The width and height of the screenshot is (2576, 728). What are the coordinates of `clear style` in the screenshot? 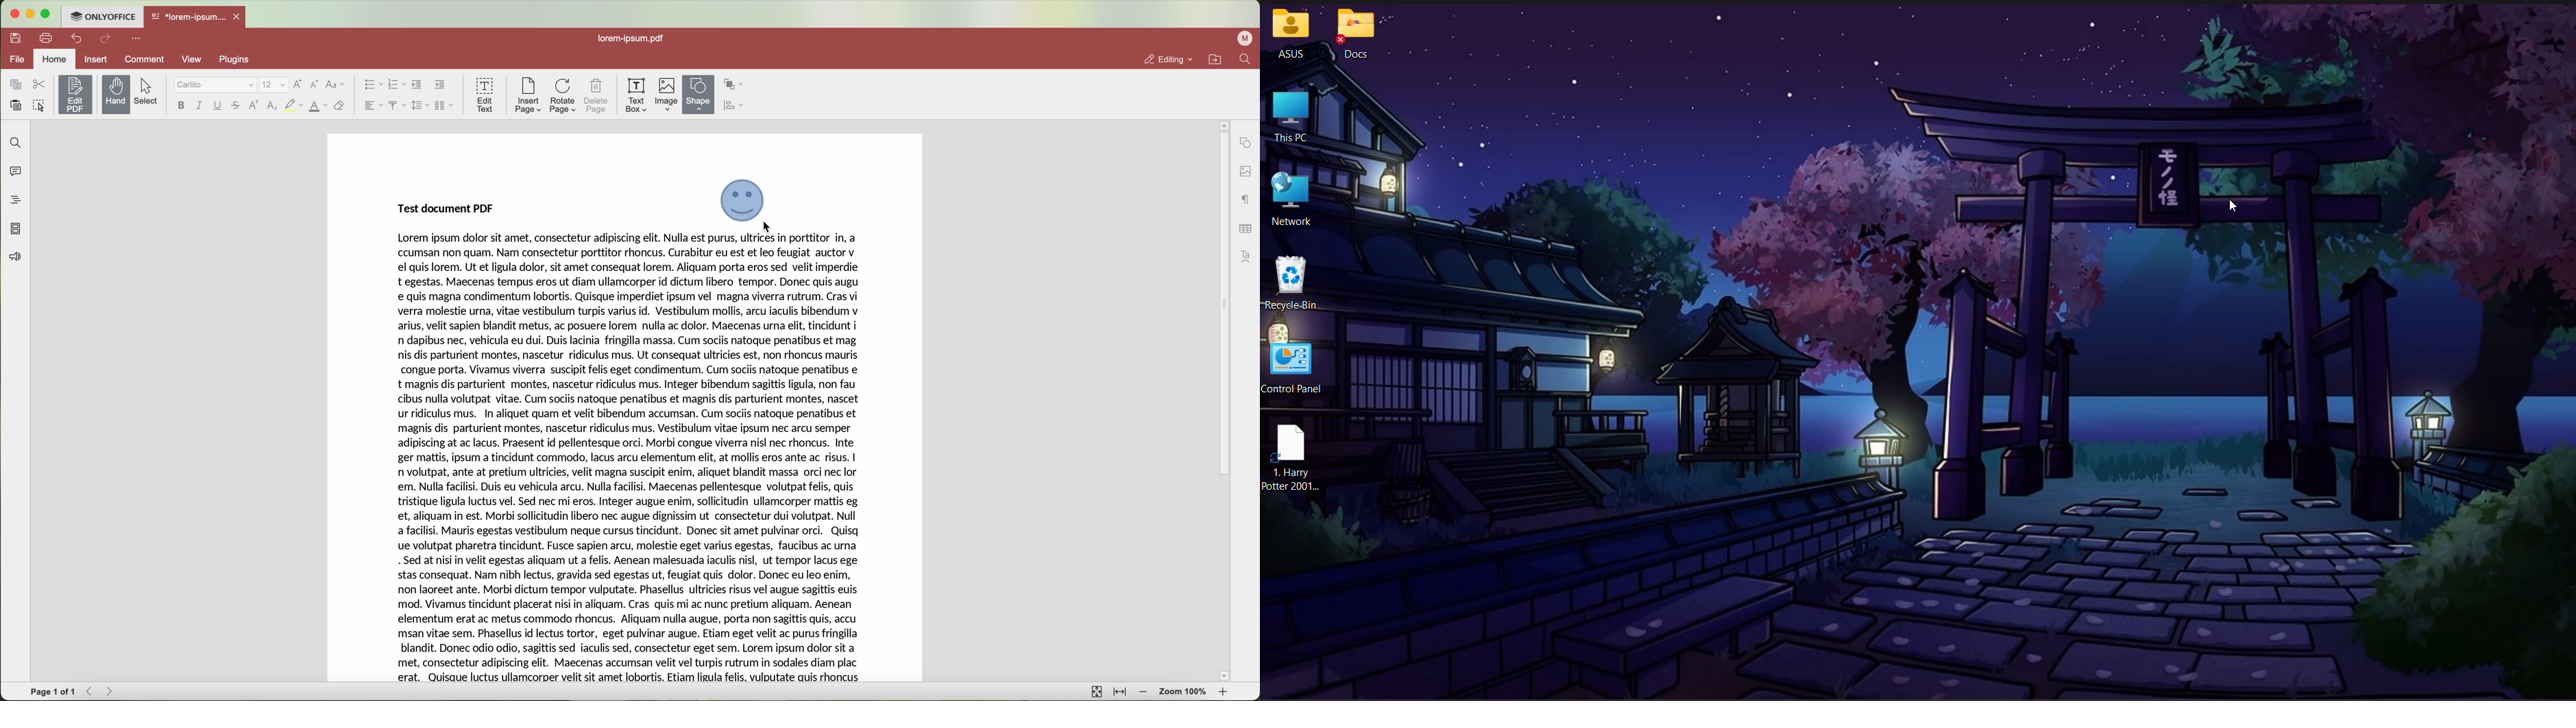 It's located at (338, 106).